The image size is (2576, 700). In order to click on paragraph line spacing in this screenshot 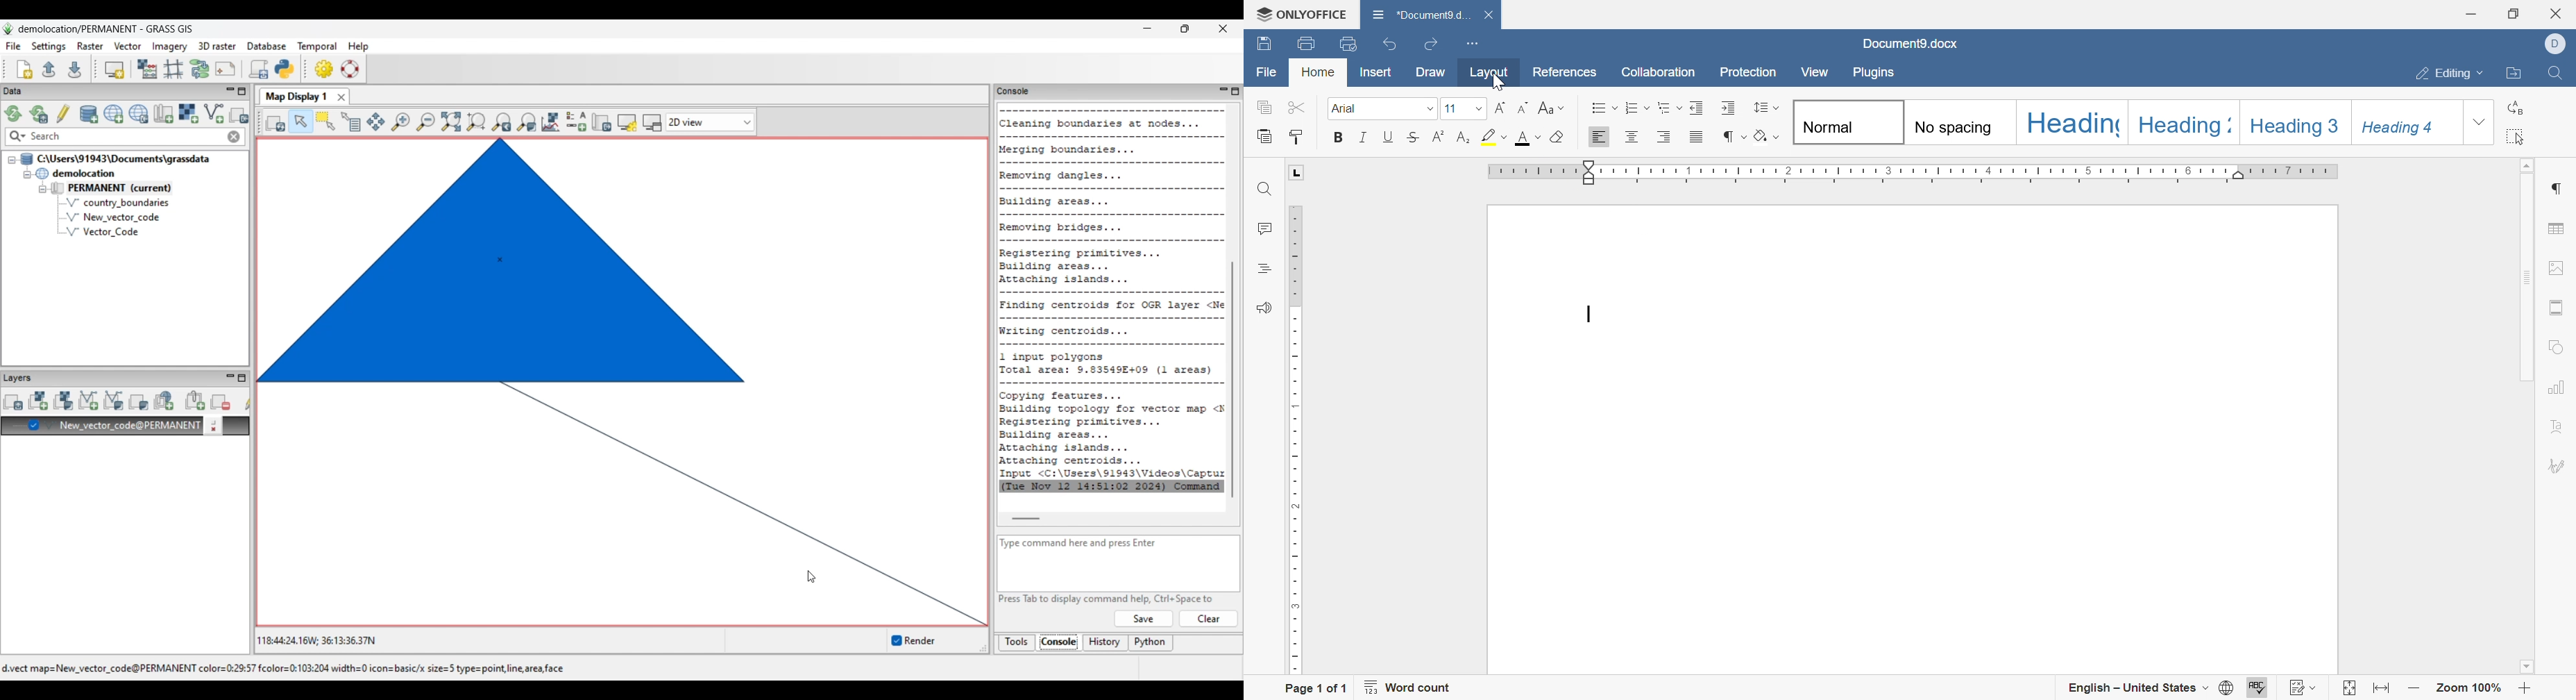, I will do `click(1769, 107)`.